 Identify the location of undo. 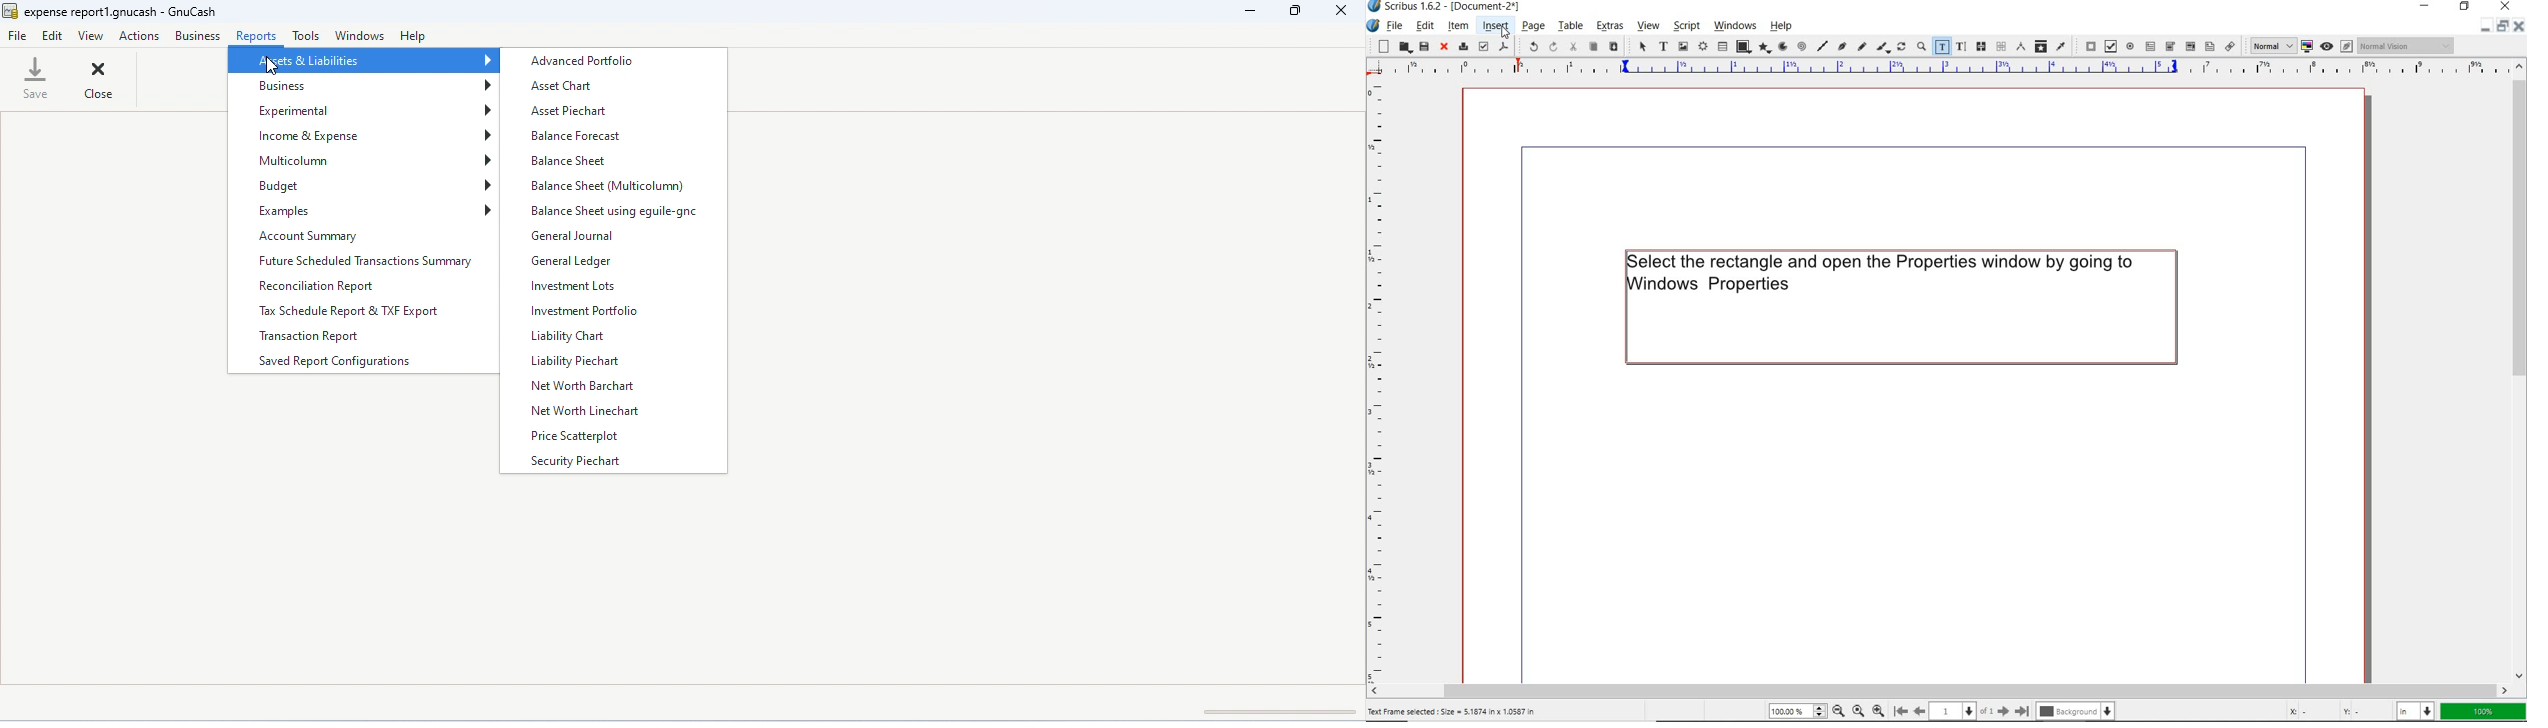
(1529, 46).